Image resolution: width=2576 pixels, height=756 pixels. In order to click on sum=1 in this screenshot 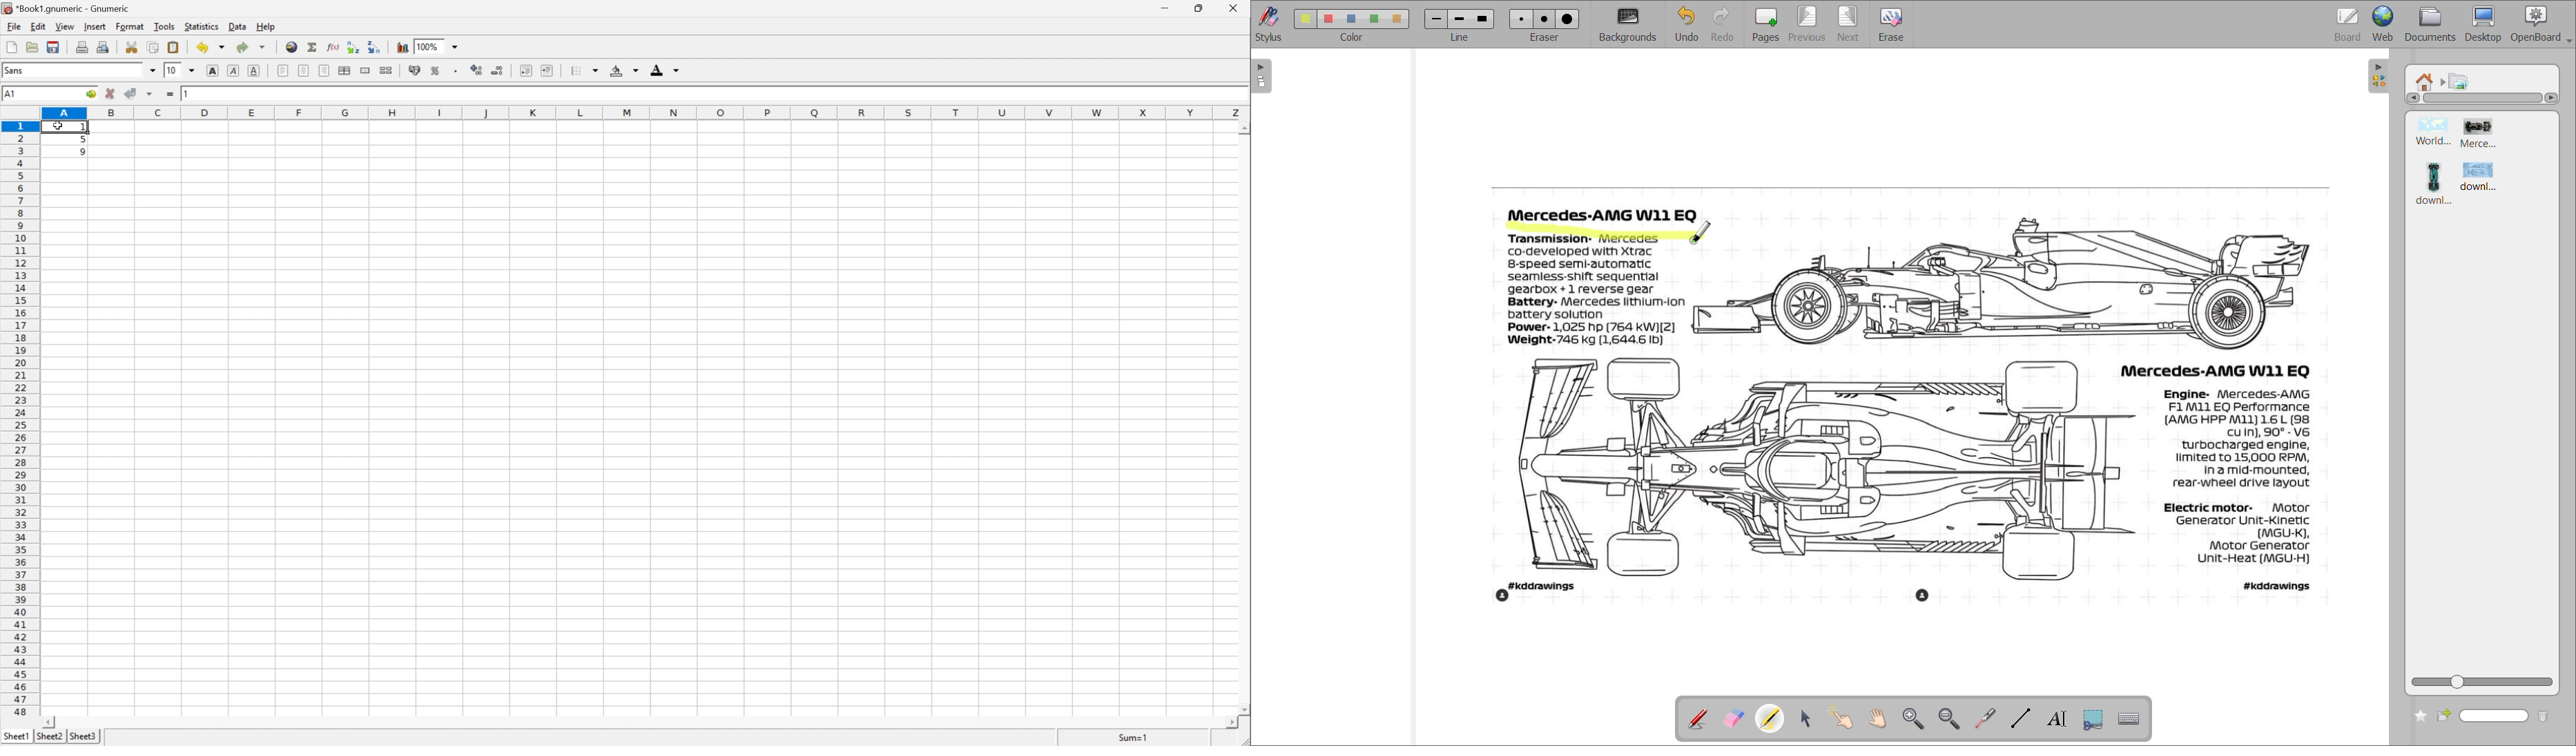, I will do `click(1136, 740)`.